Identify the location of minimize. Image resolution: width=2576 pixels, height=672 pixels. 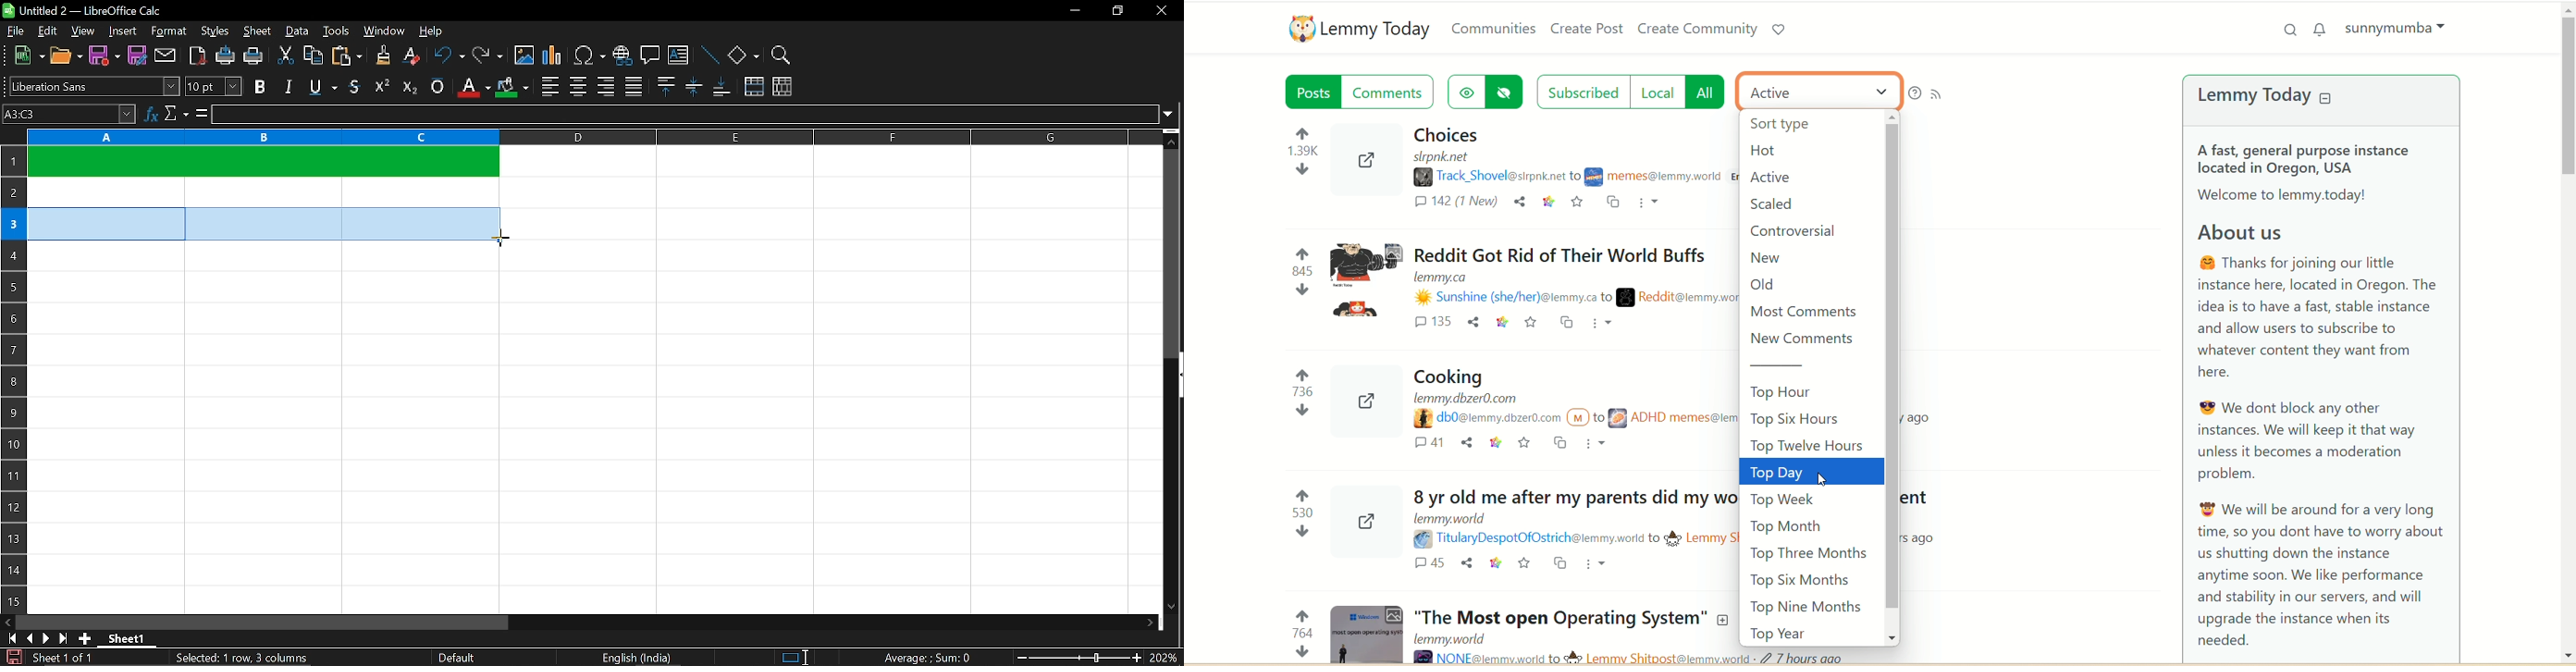
(1075, 9).